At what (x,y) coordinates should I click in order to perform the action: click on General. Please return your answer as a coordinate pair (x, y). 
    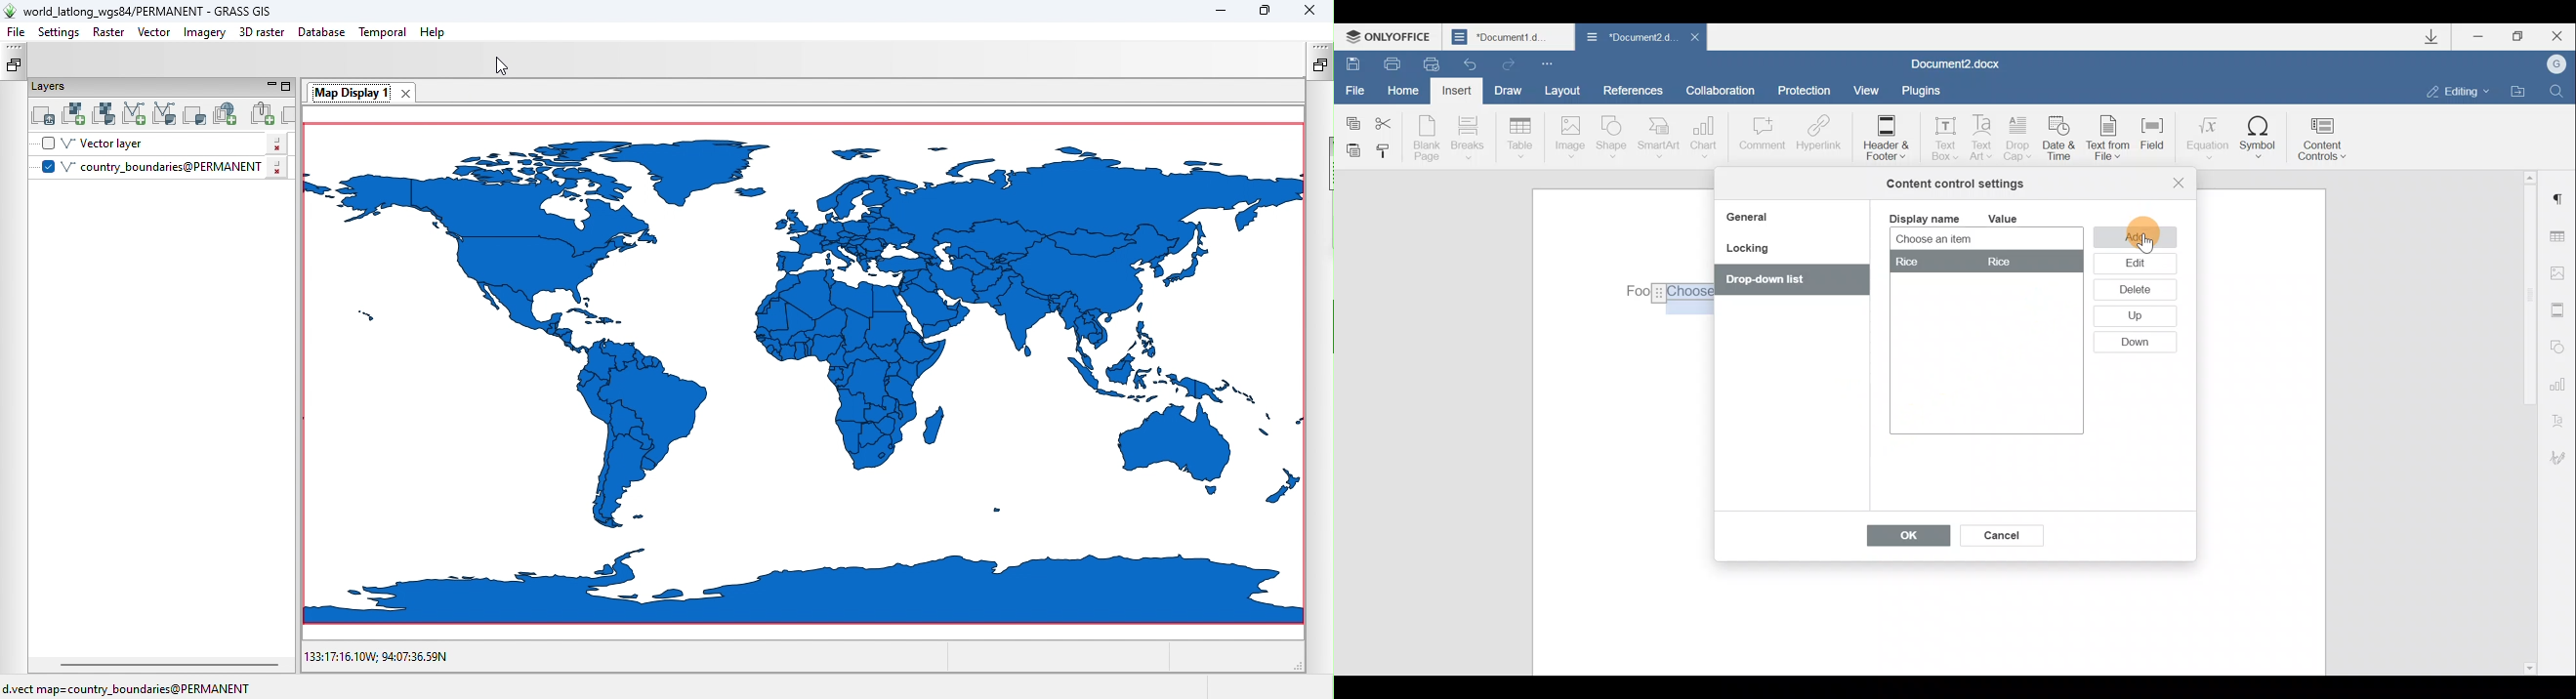
    Looking at the image, I should click on (1752, 219).